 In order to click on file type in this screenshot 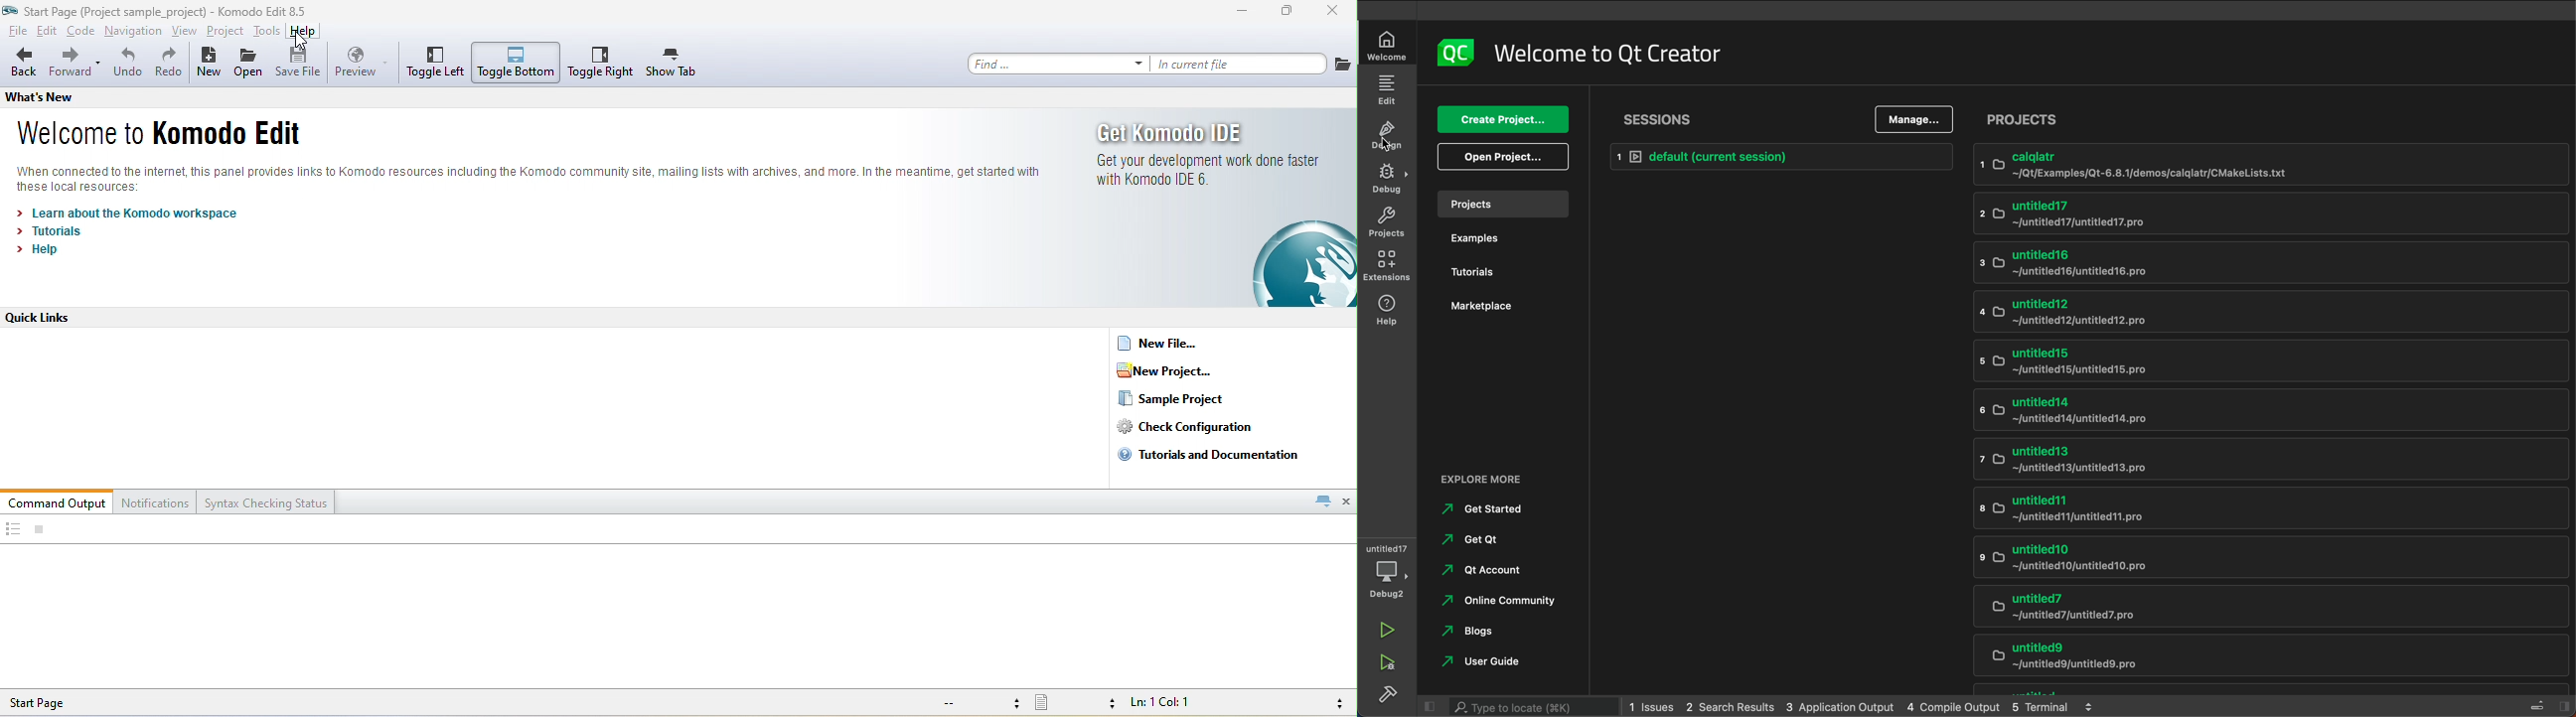, I will do `click(1075, 704)`.